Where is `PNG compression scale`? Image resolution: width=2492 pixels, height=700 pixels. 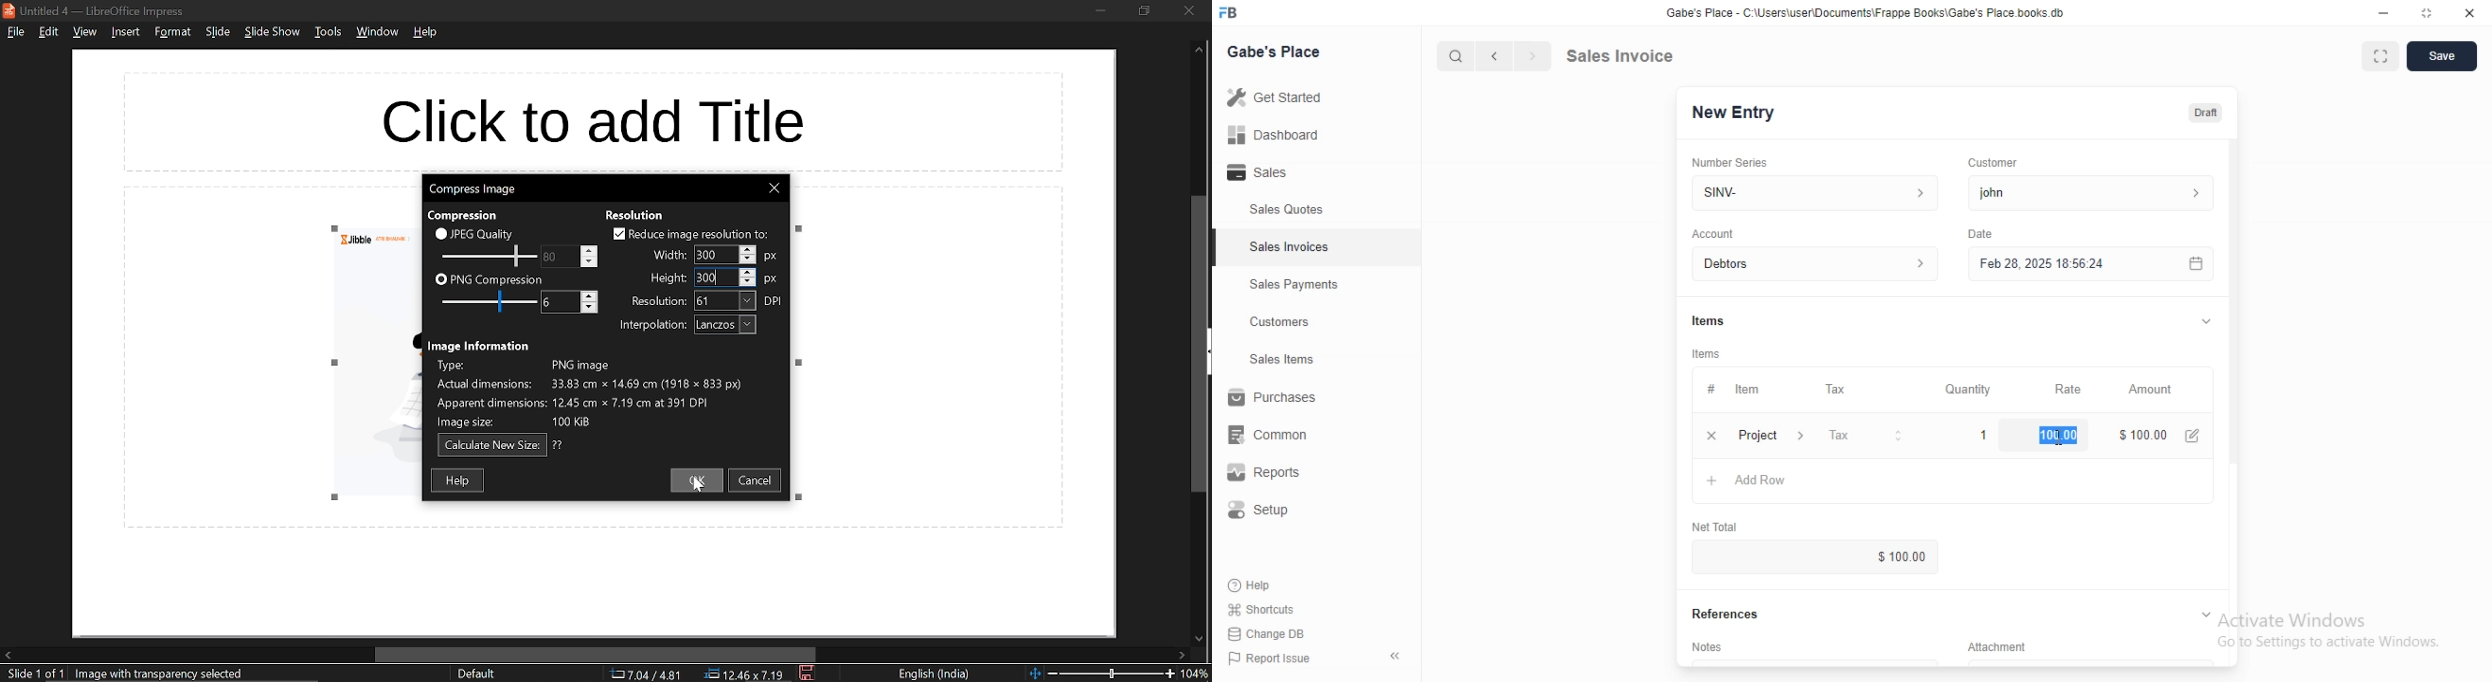
PNG compression scale is located at coordinates (486, 301).